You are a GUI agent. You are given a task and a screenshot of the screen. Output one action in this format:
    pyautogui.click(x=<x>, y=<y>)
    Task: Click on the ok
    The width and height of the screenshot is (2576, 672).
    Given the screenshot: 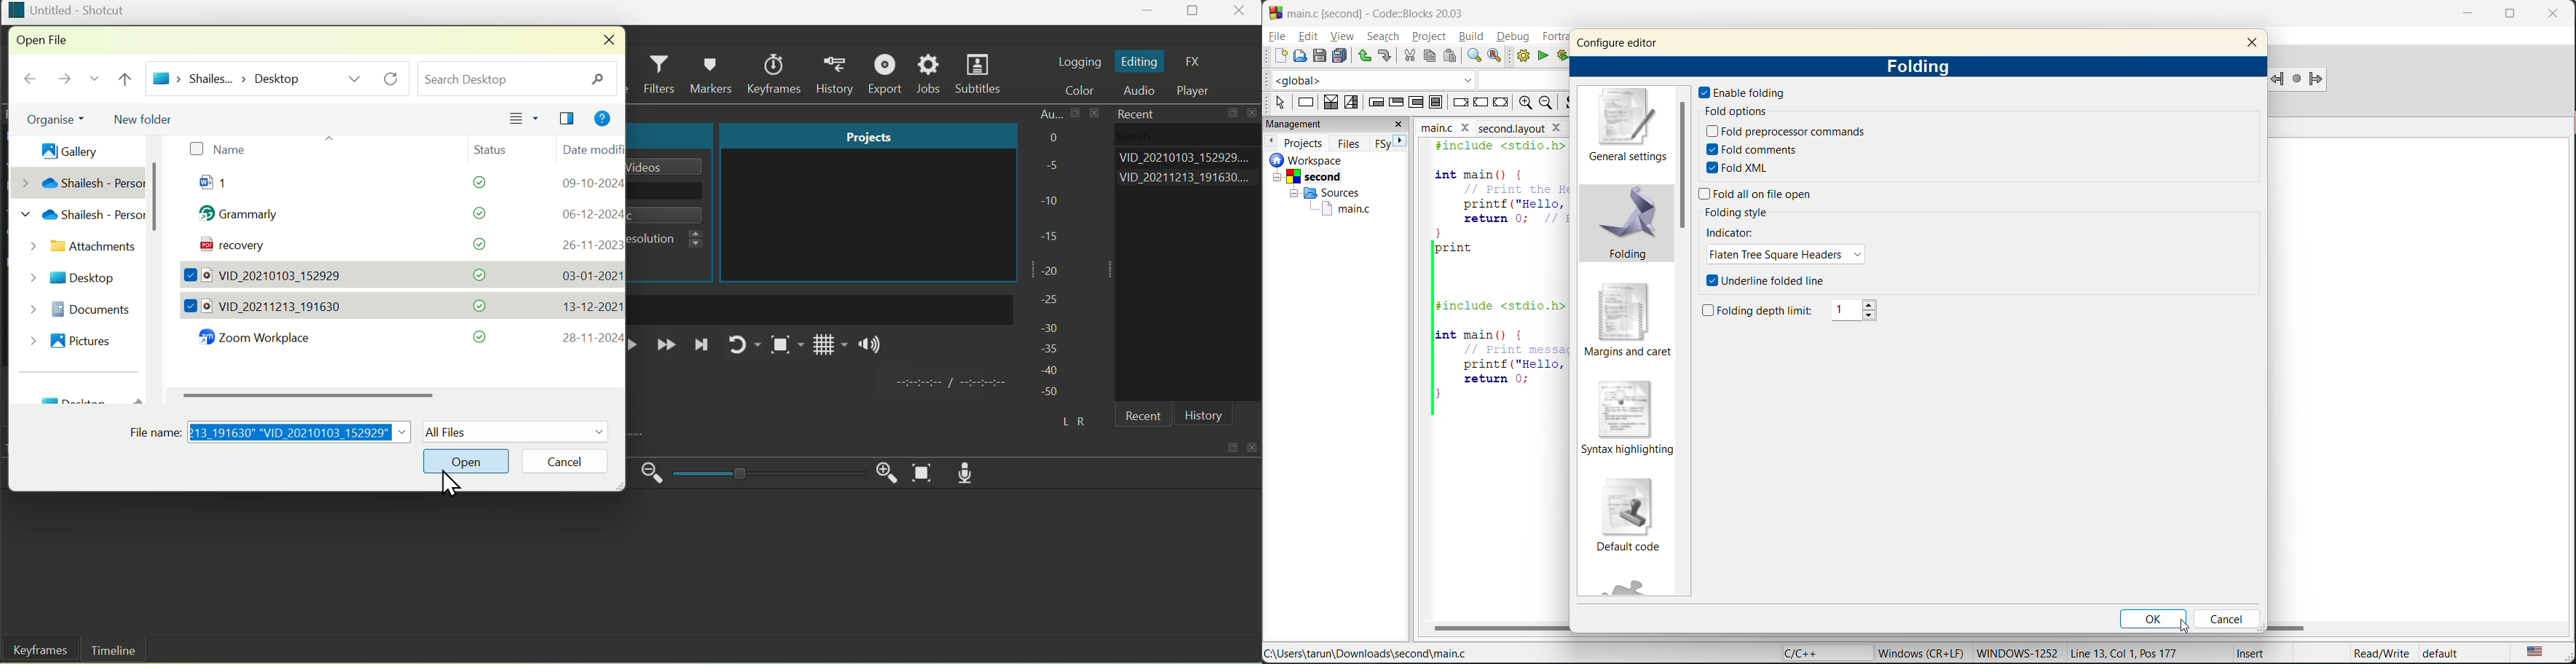 What is the action you would take?
    pyautogui.click(x=2152, y=620)
    